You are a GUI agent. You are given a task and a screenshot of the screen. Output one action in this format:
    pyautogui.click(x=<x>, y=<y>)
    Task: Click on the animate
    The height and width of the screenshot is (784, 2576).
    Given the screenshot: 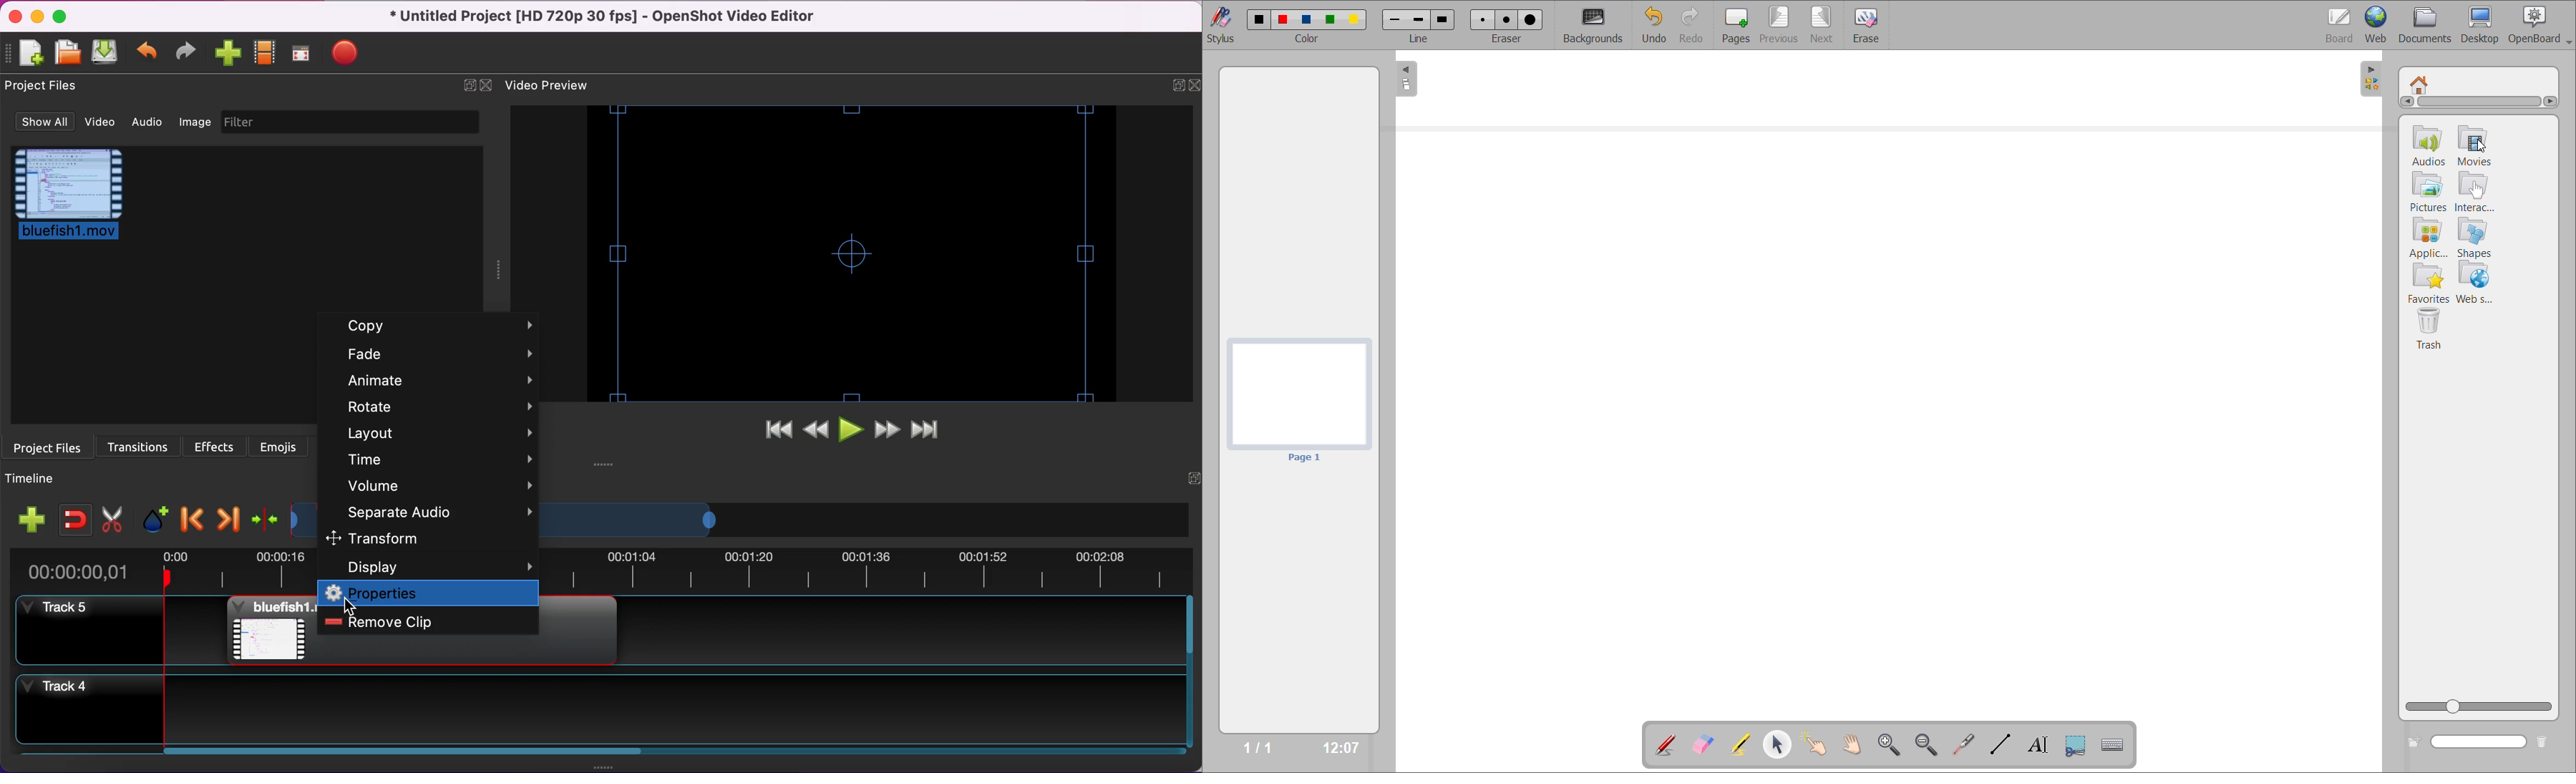 What is the action you would take?
    pyautogui.click(x=439, y=381)
    